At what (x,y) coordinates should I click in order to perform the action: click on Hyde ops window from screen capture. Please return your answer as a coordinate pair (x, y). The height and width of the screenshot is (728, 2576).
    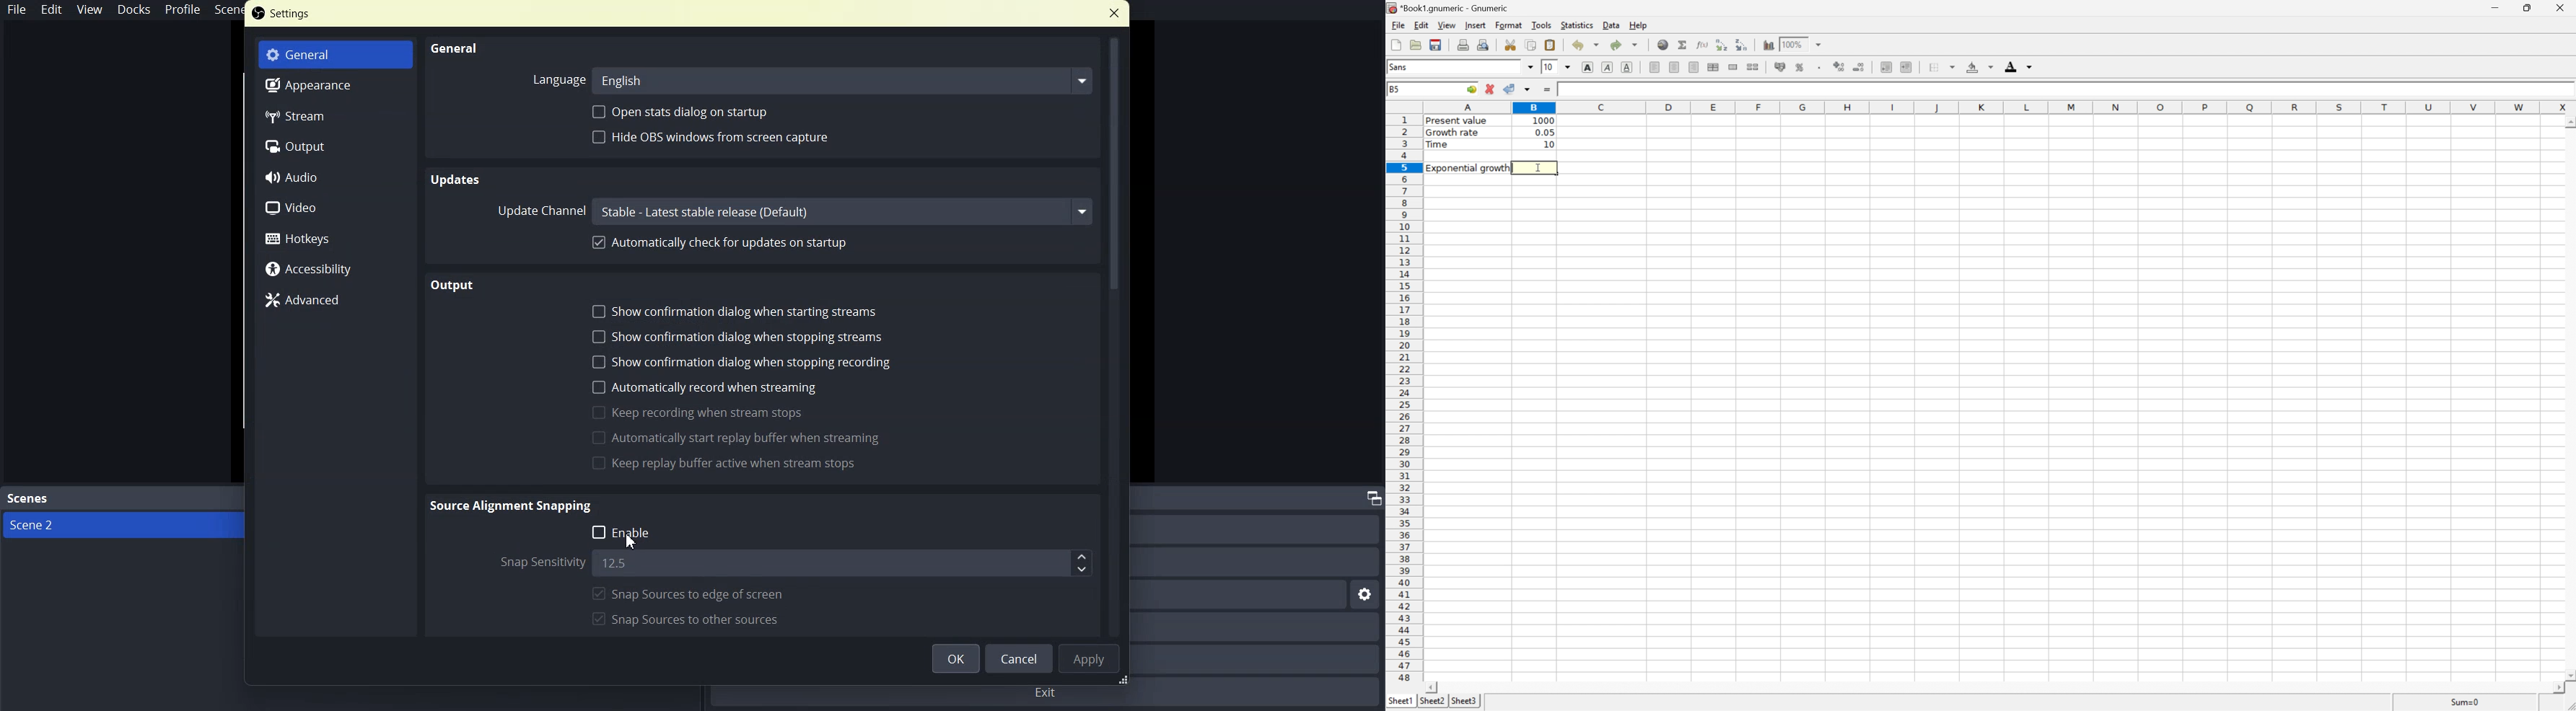
    Looking at the image, I should click on (711, 138).